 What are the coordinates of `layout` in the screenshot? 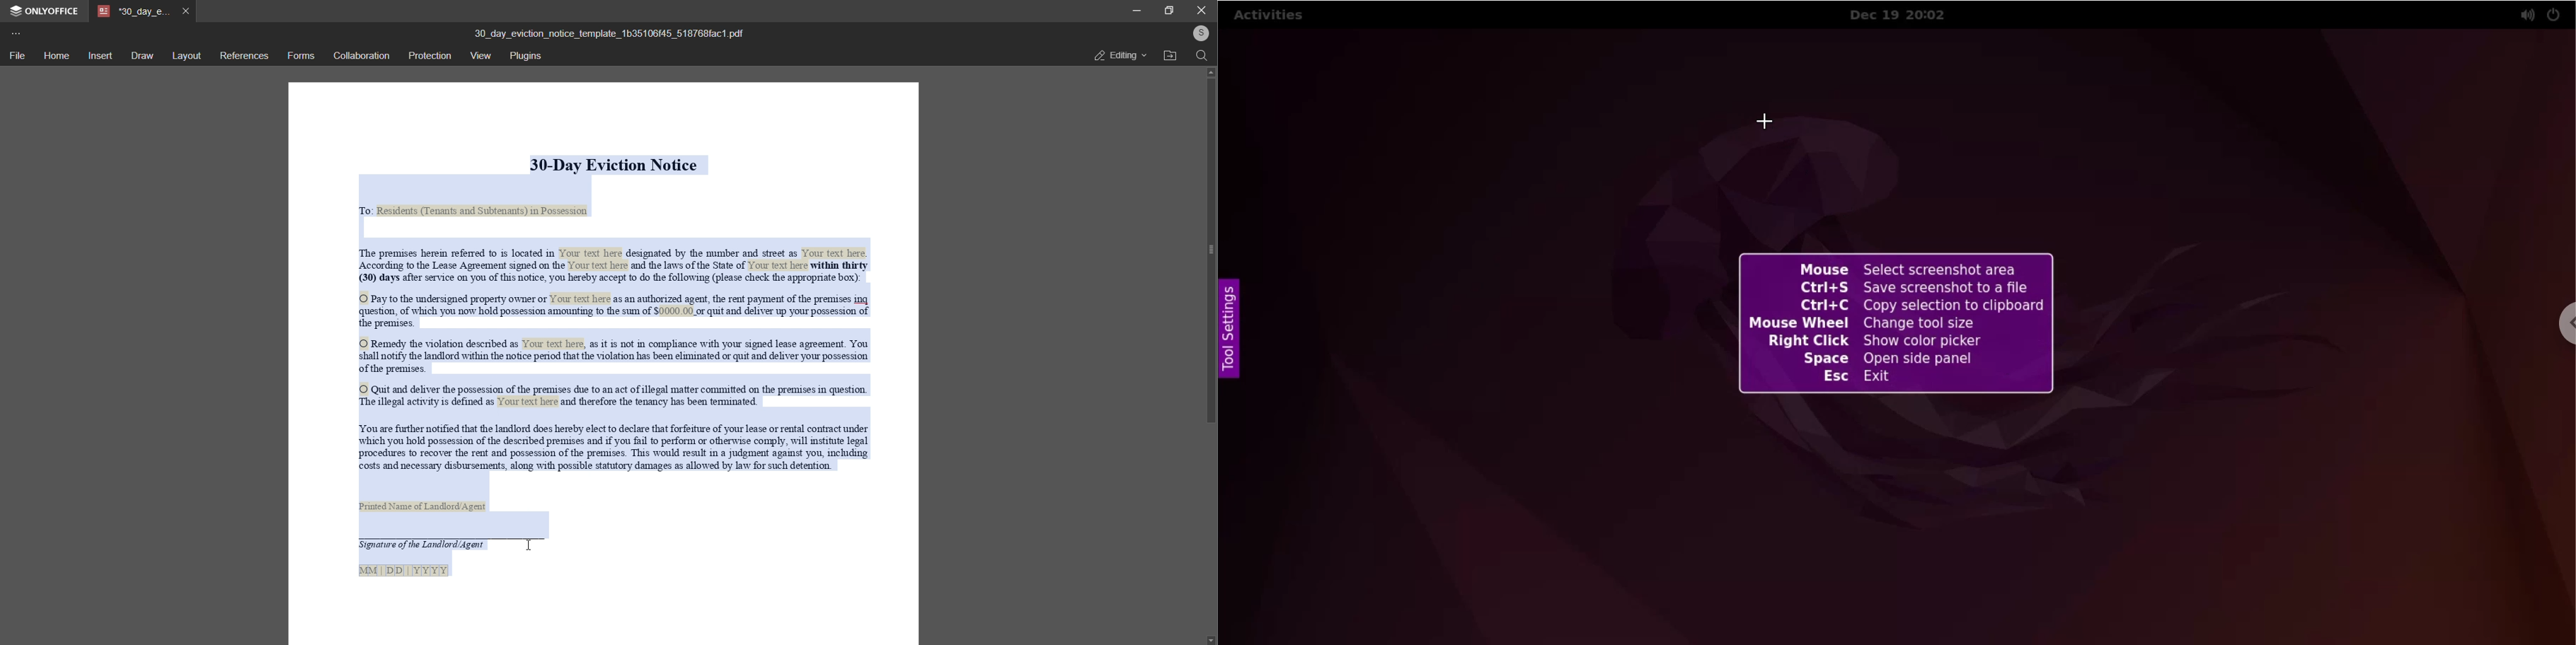 It's located at (185, 56).